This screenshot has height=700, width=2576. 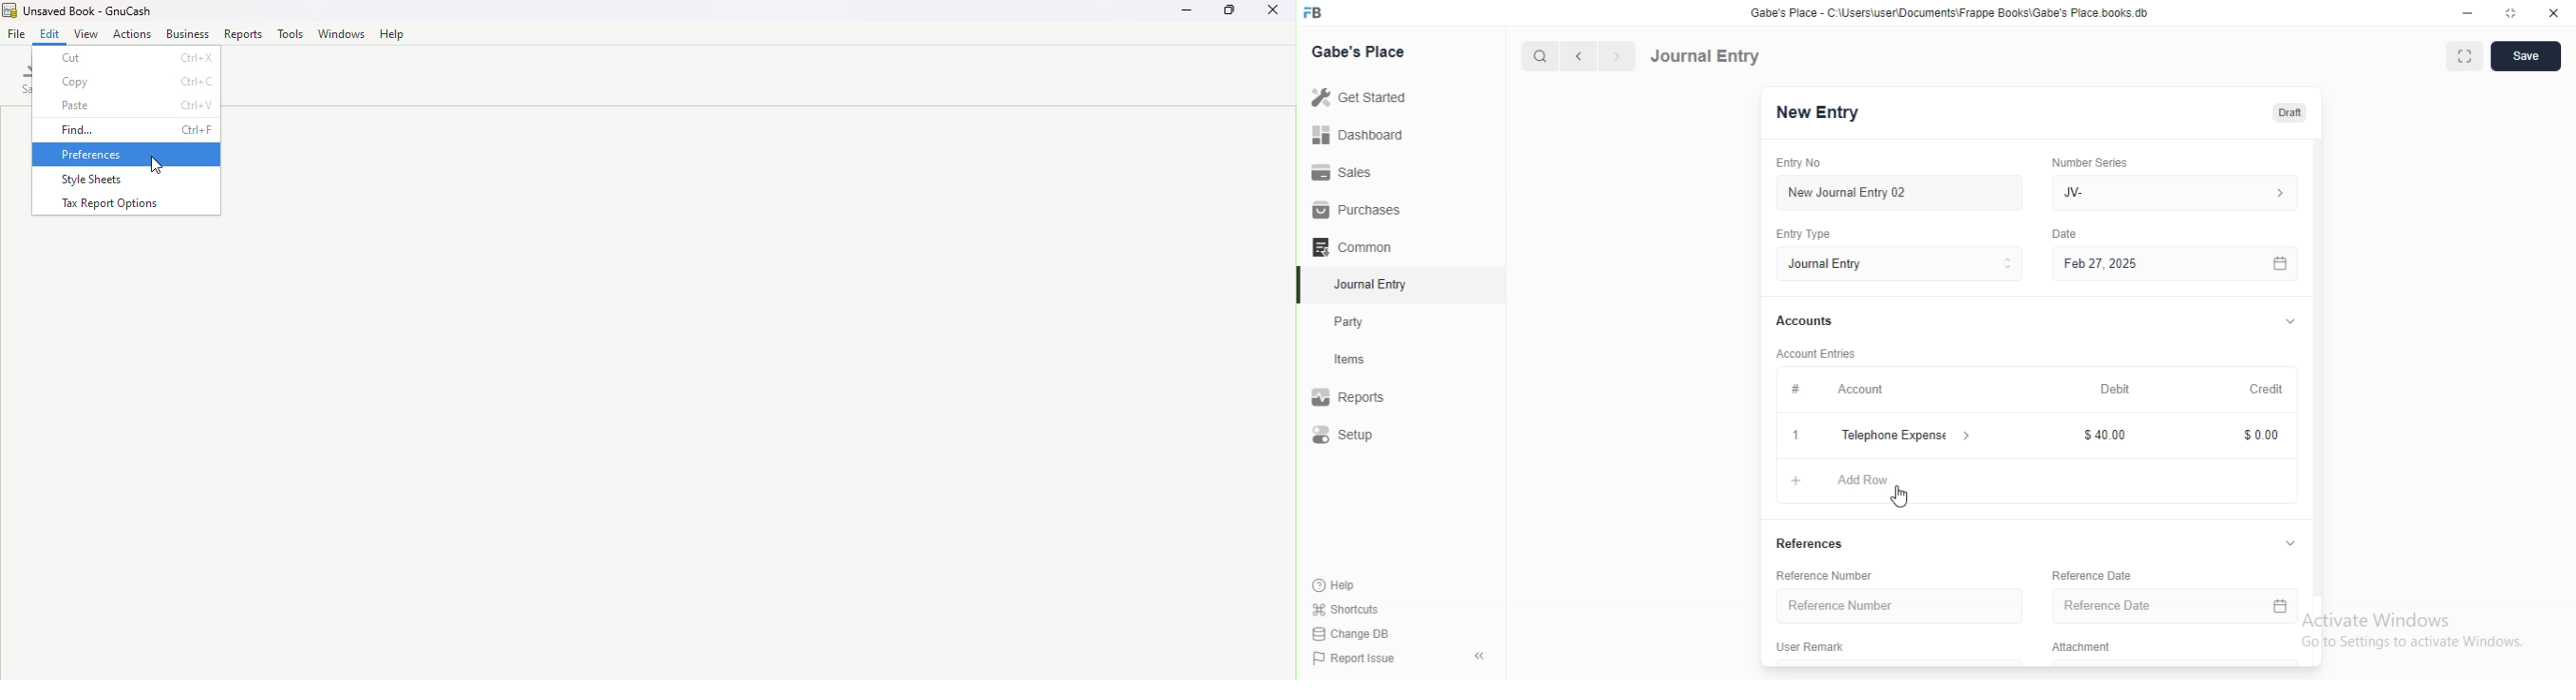 What do you see at coordinates (1346, 608) in the screenshot?
I see `' Shortcuts` at bounding box center [1346, 608].